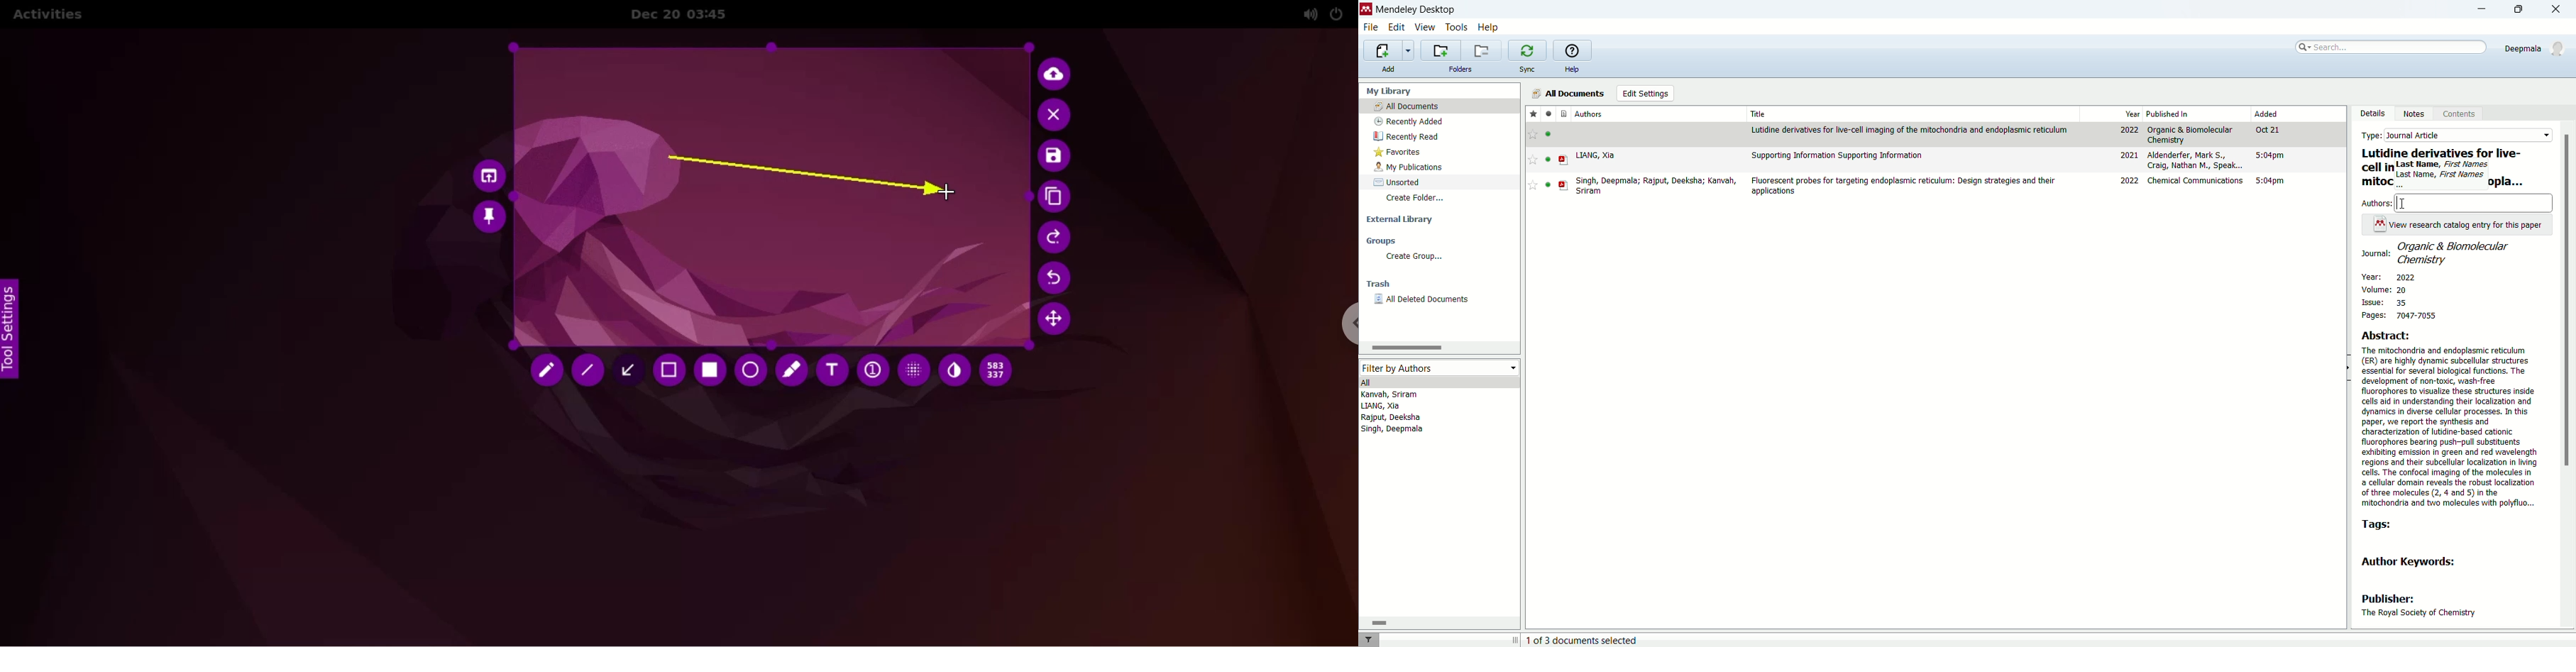 The height and width of the screenshot is (672, 2576). Describe the element at coordinates (1646, 94) in the screenshot. I see `edit settings` at that location.